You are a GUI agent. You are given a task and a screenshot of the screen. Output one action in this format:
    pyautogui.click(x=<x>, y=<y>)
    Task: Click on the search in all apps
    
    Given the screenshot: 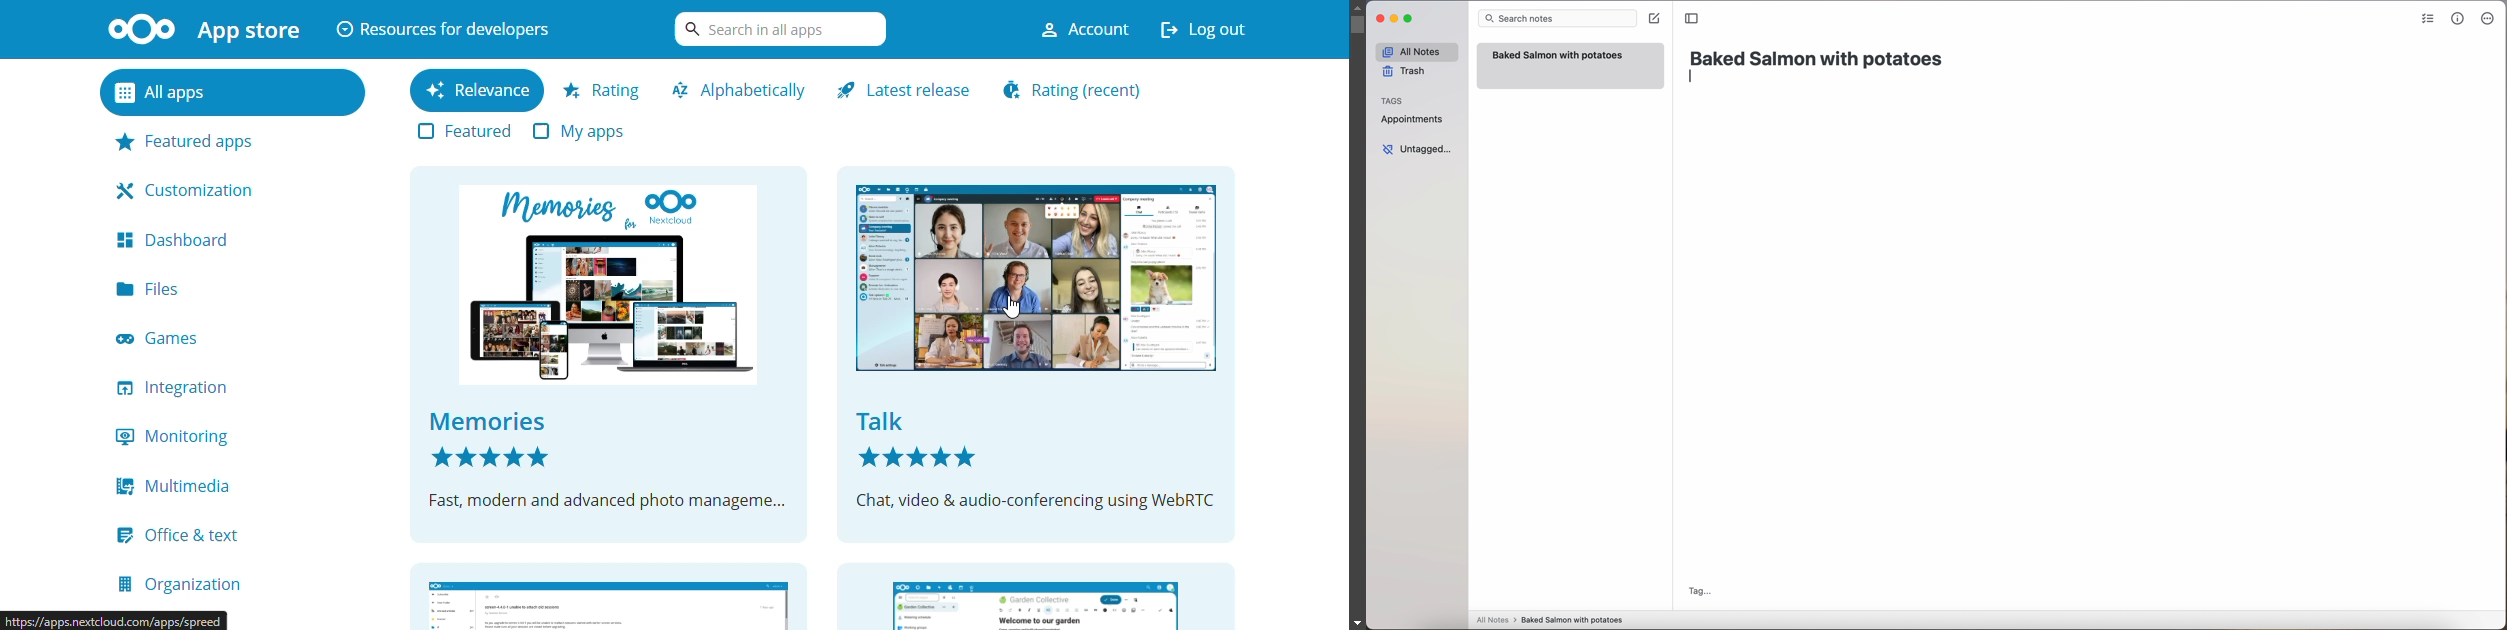 What is the action you would take?
    pyautogui.click(x=775, y=28)
    